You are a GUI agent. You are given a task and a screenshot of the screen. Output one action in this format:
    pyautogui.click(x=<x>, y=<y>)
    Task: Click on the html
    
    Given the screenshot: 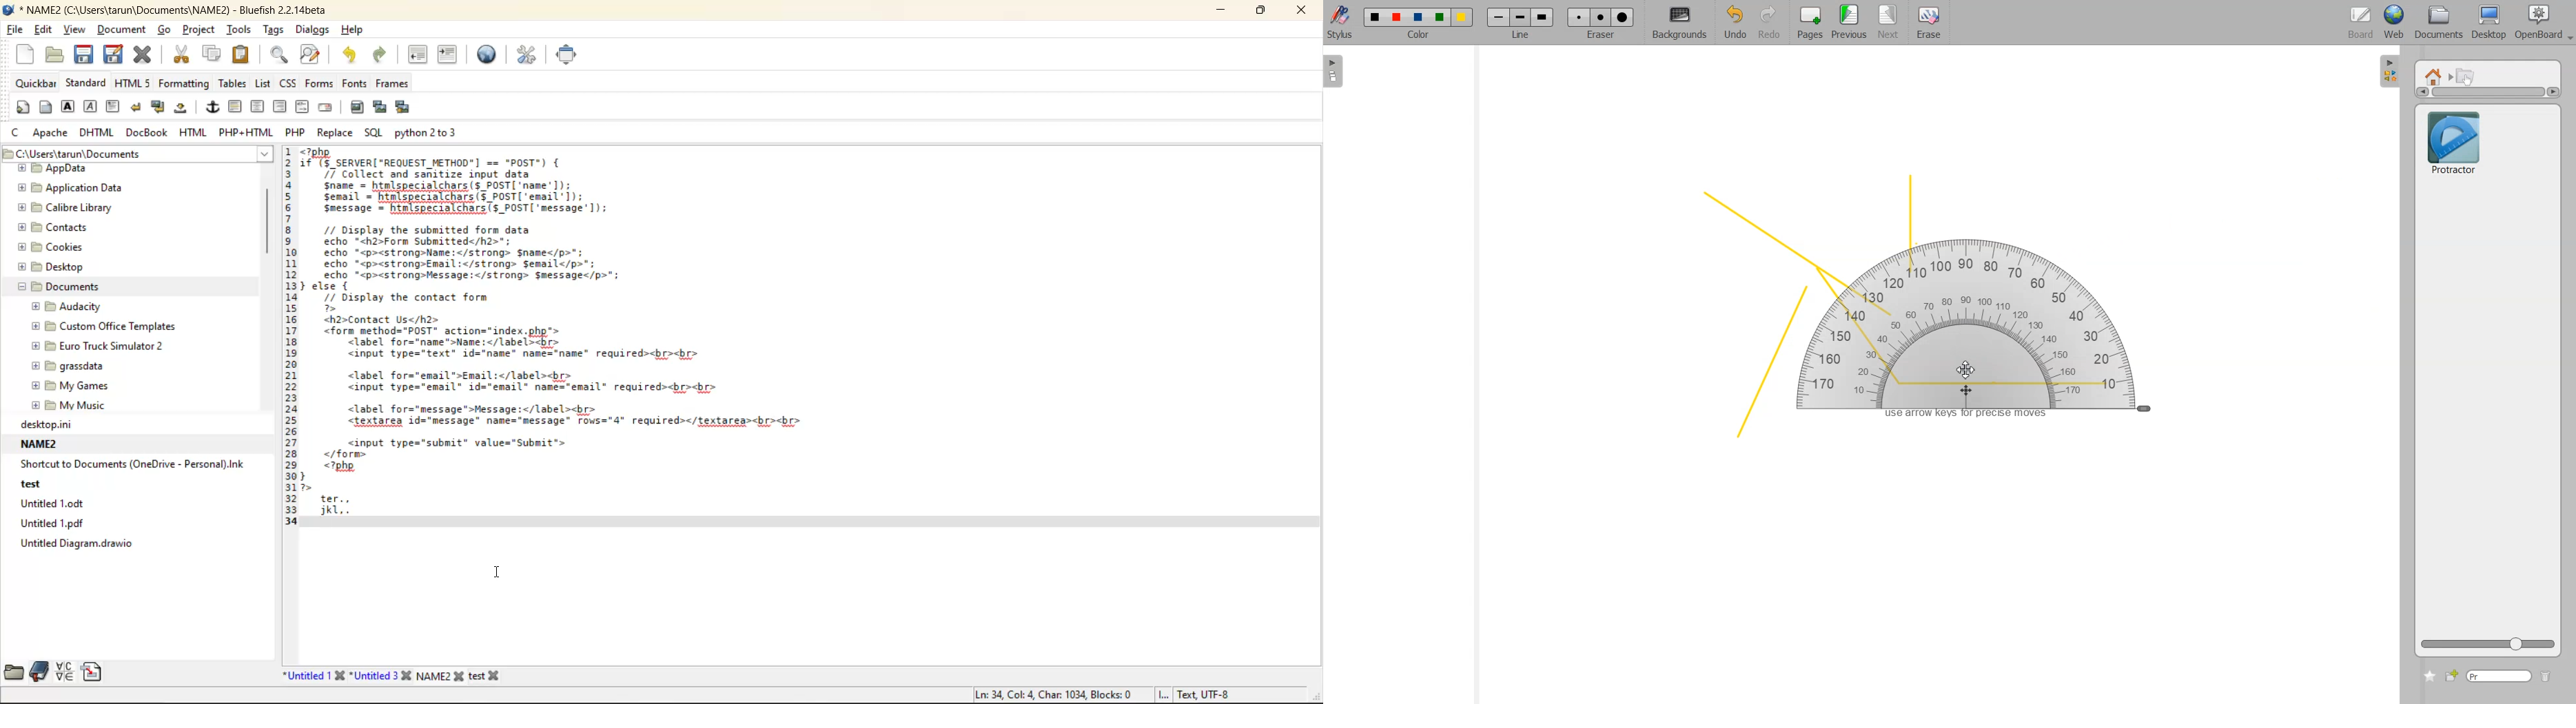 What is the action you would take?
    pyautogui.click(x=196, y=132)
    